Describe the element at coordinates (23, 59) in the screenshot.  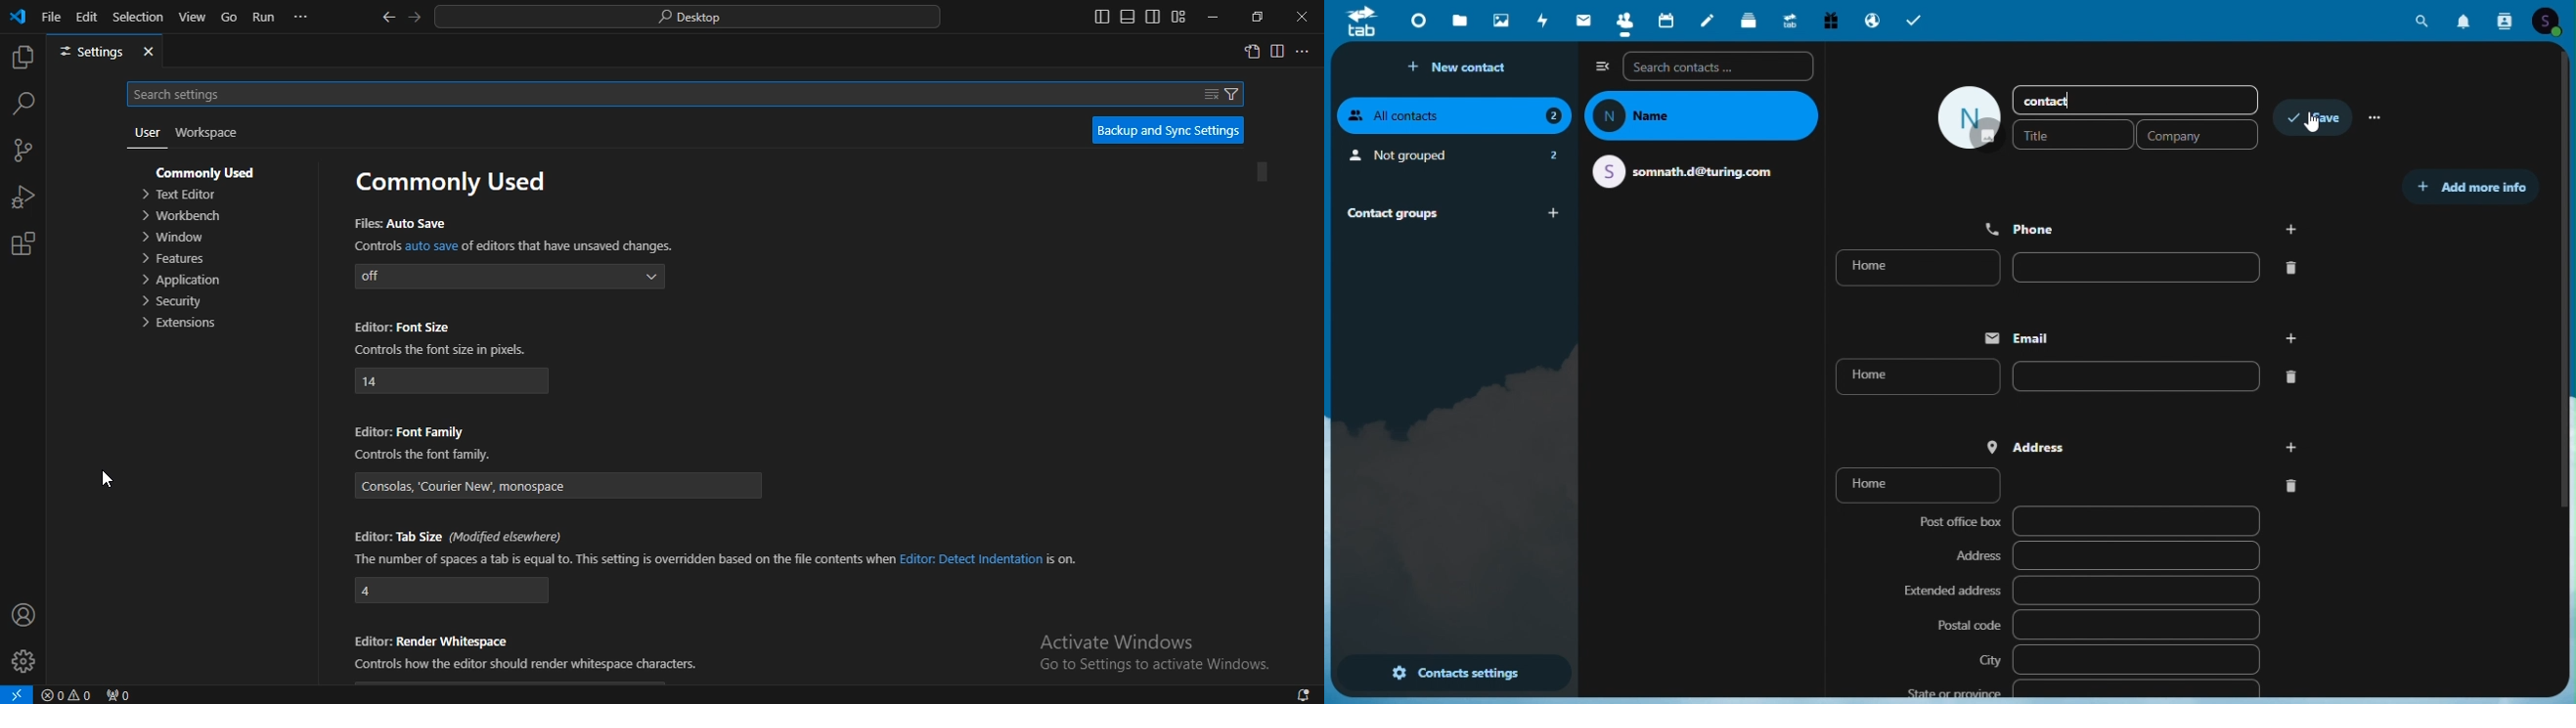
I see `explorer` at that location.